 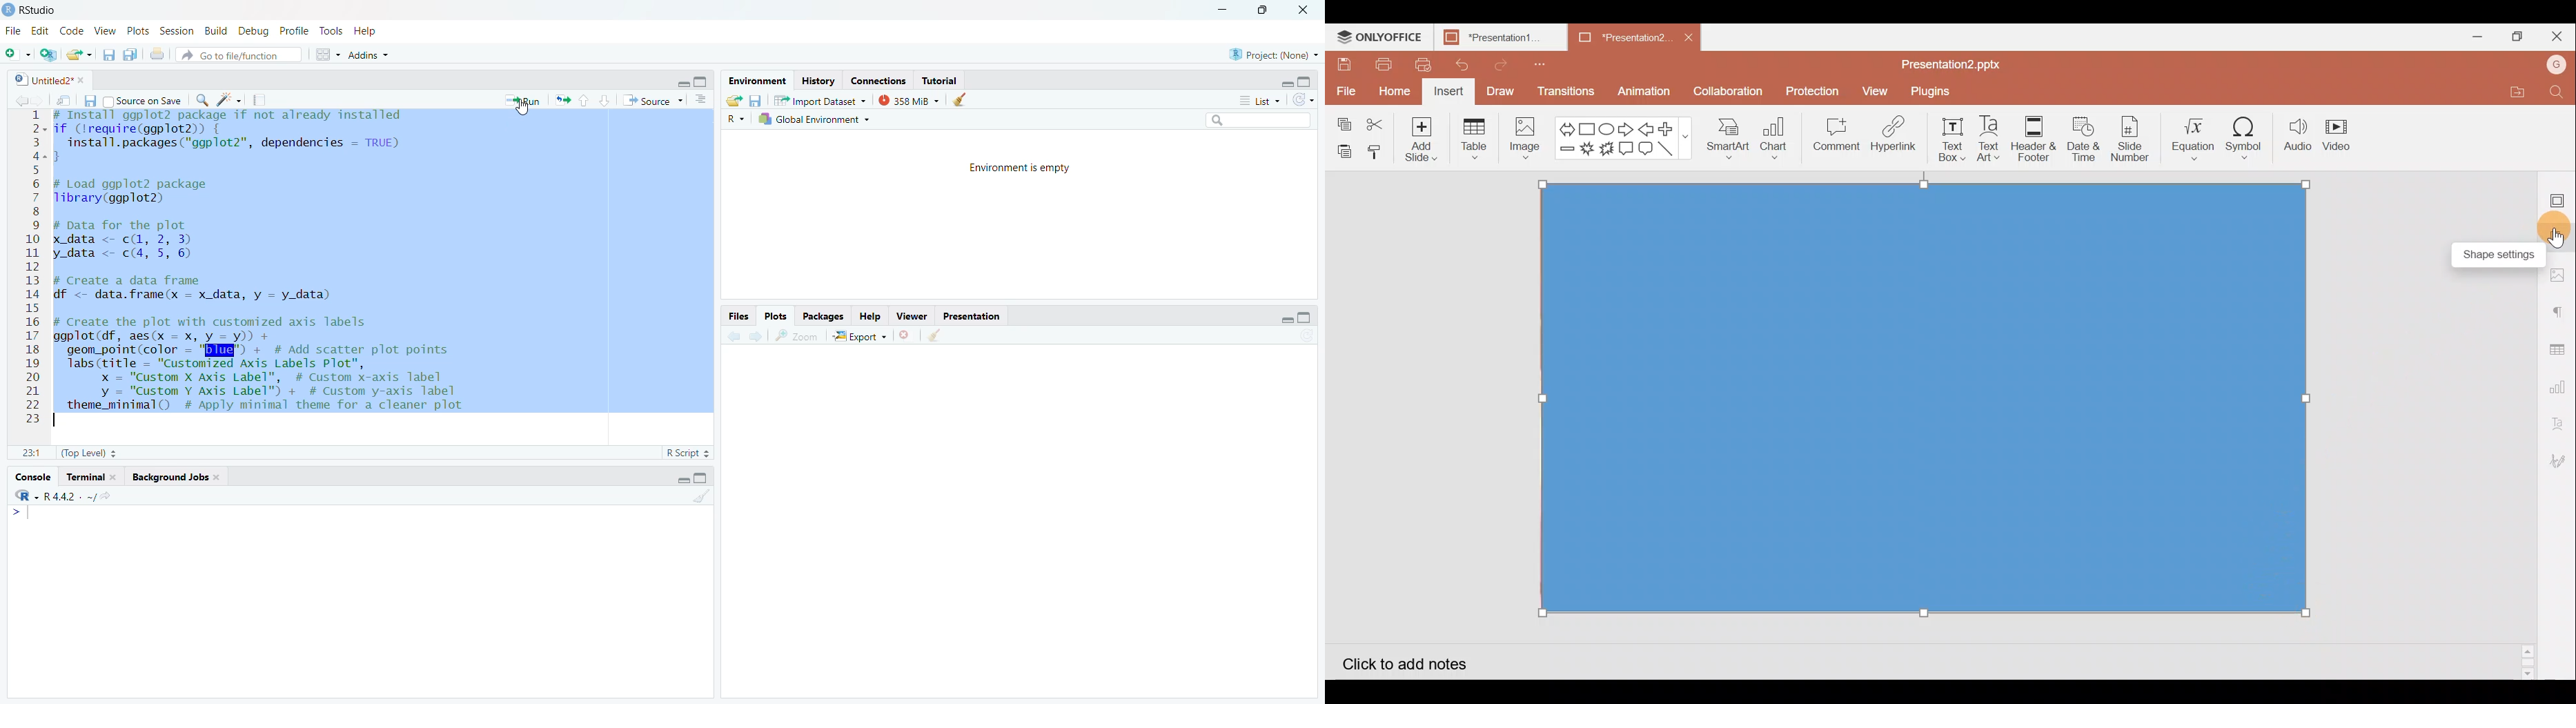 I want to click on clear, so click(x=963, y=101).